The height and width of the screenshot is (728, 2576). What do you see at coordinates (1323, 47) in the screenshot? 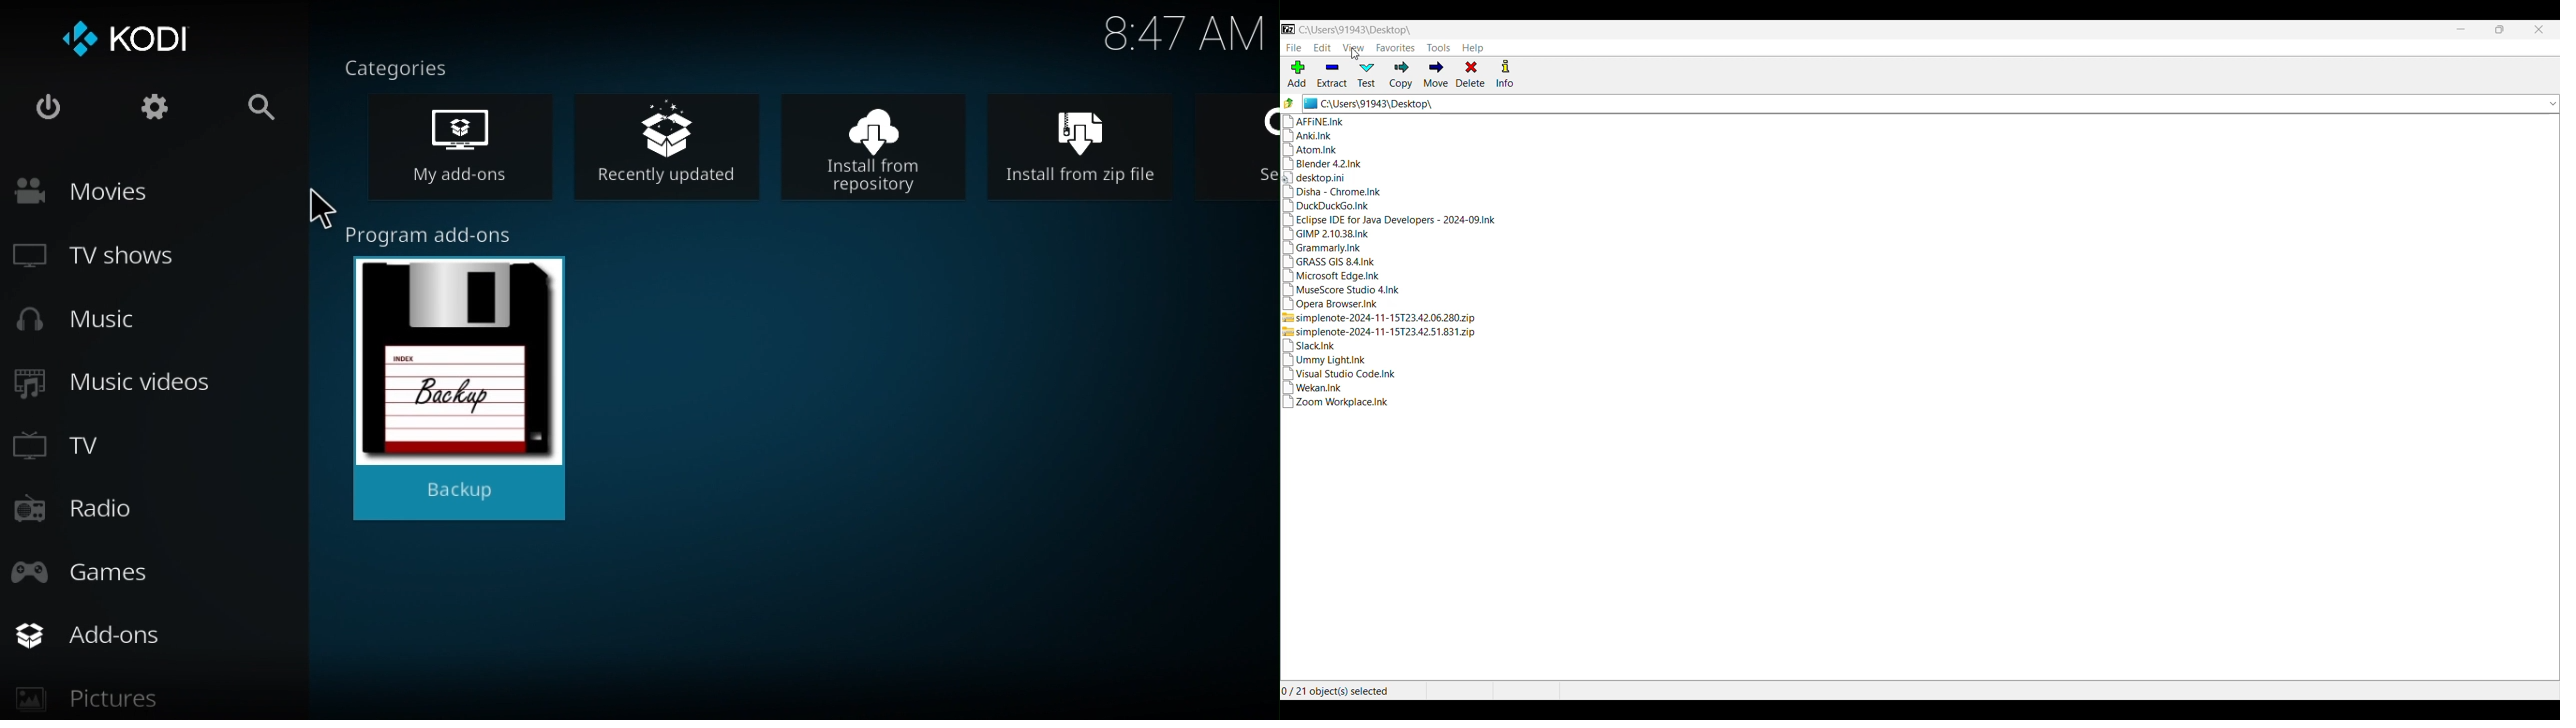
I see `Edit` at bounding box center [1323, 47].